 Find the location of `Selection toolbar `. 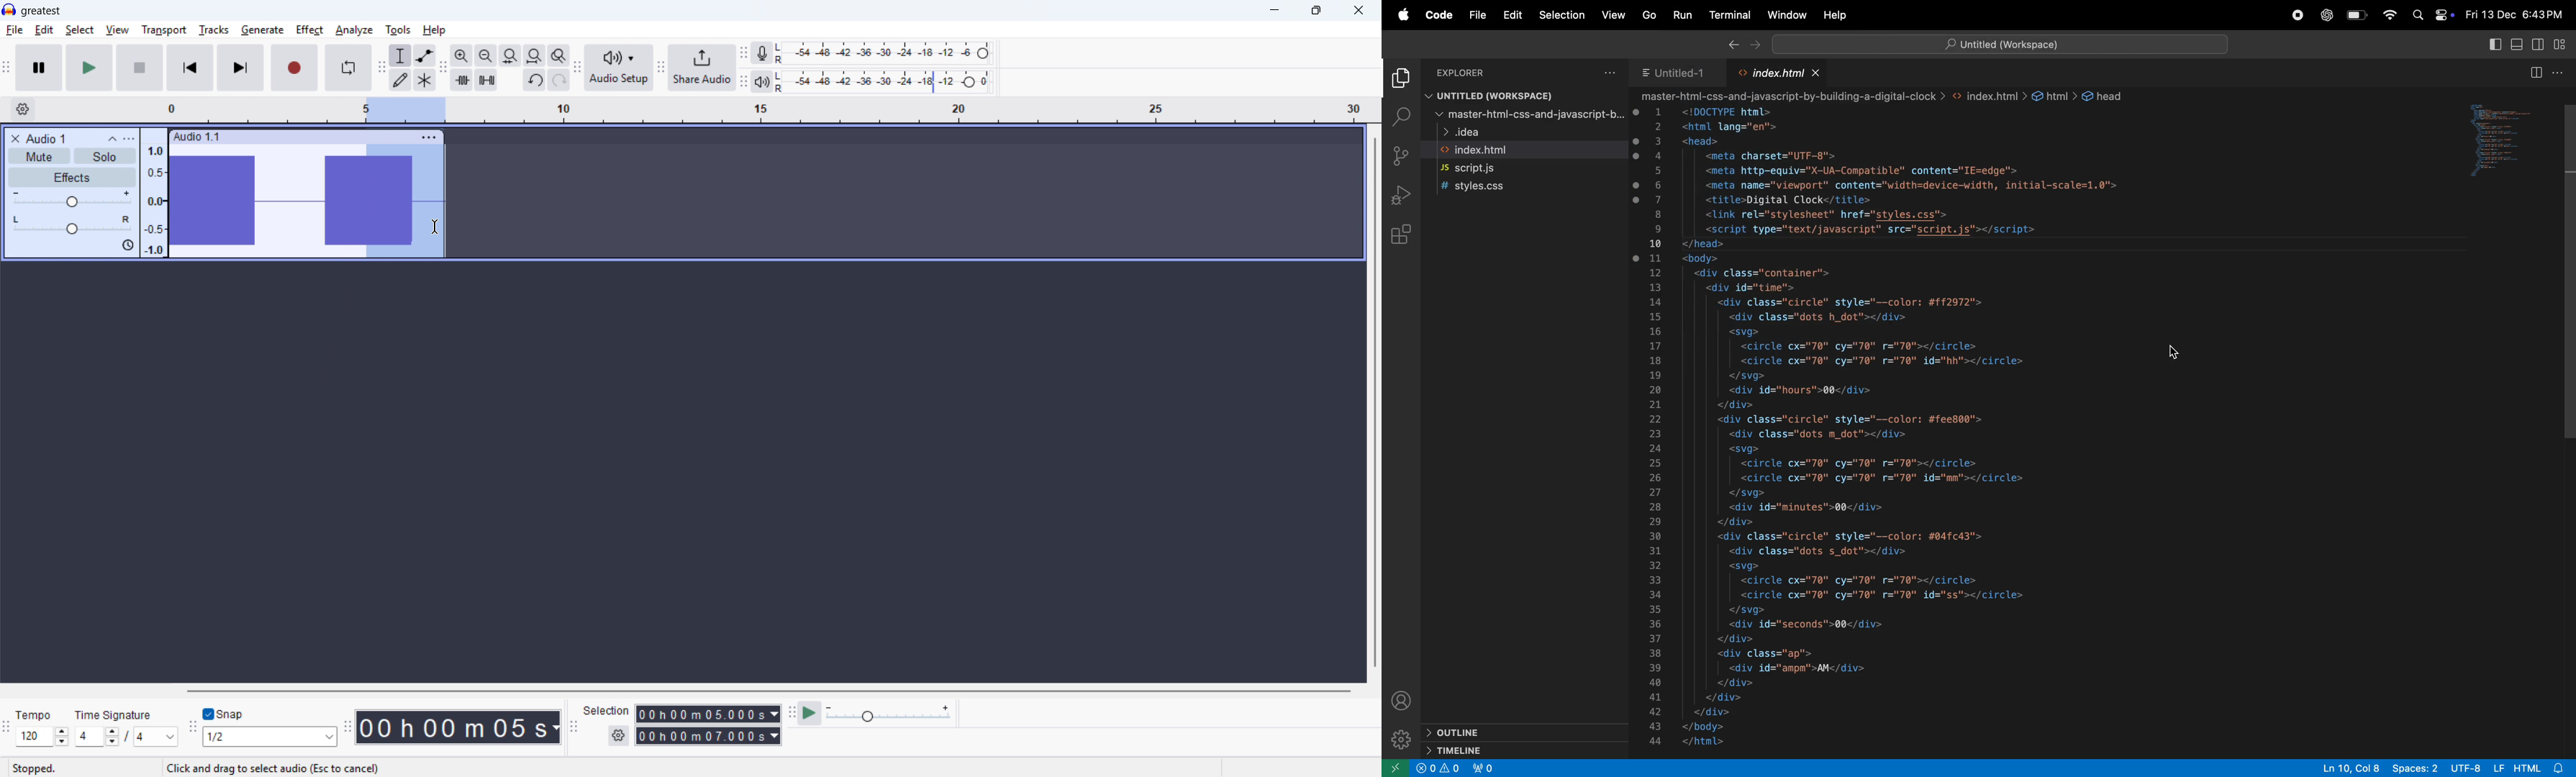

Selection toolbar  is located at coordinates (576, 729).